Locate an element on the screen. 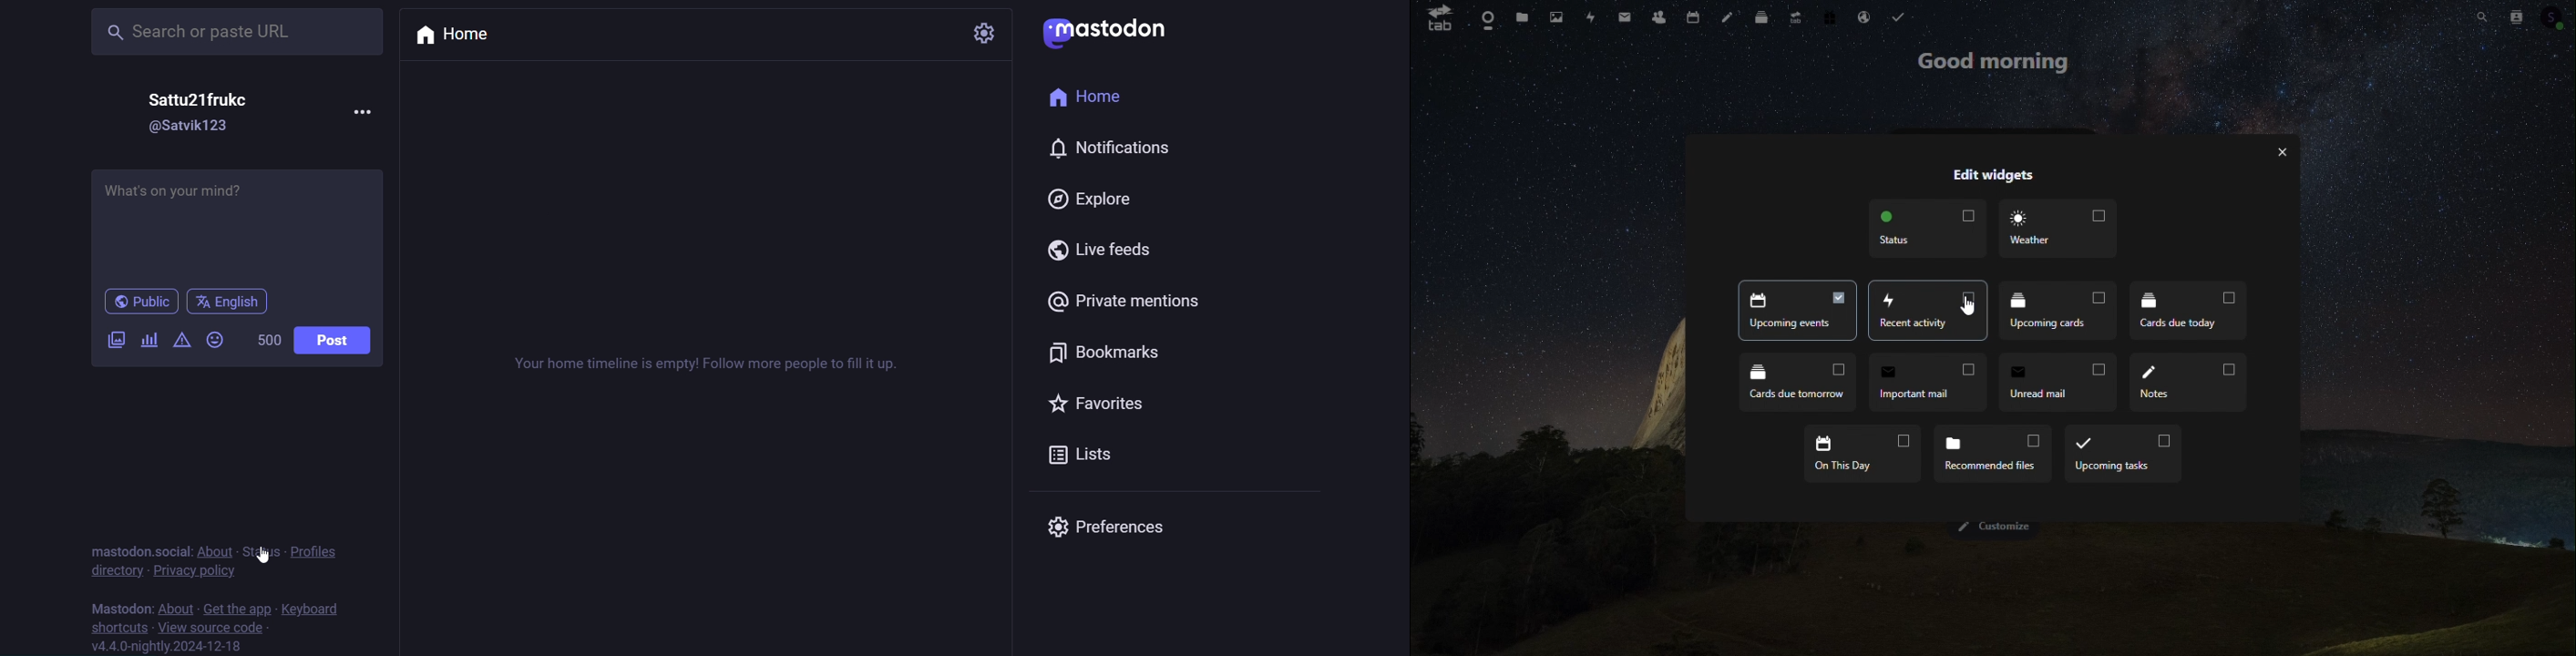  deck is located at coordinates (1764, 14).